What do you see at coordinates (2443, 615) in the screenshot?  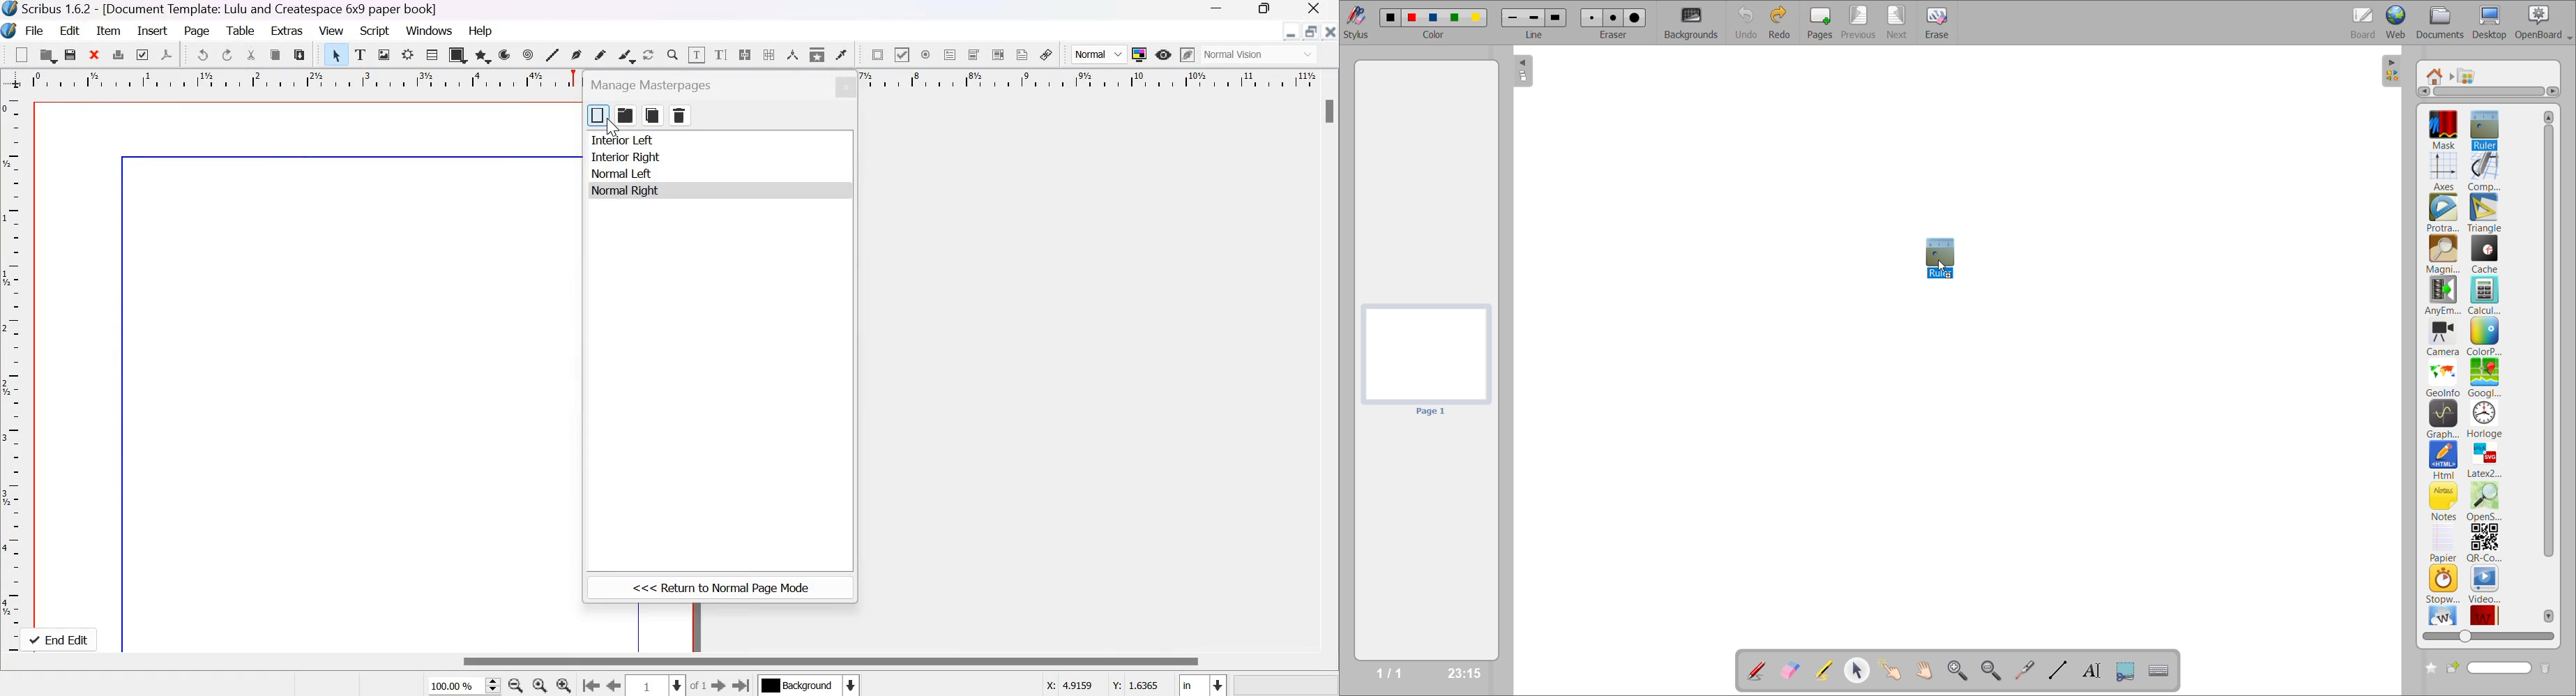 I see `wikipedia` at bounding box center [2443, 615].